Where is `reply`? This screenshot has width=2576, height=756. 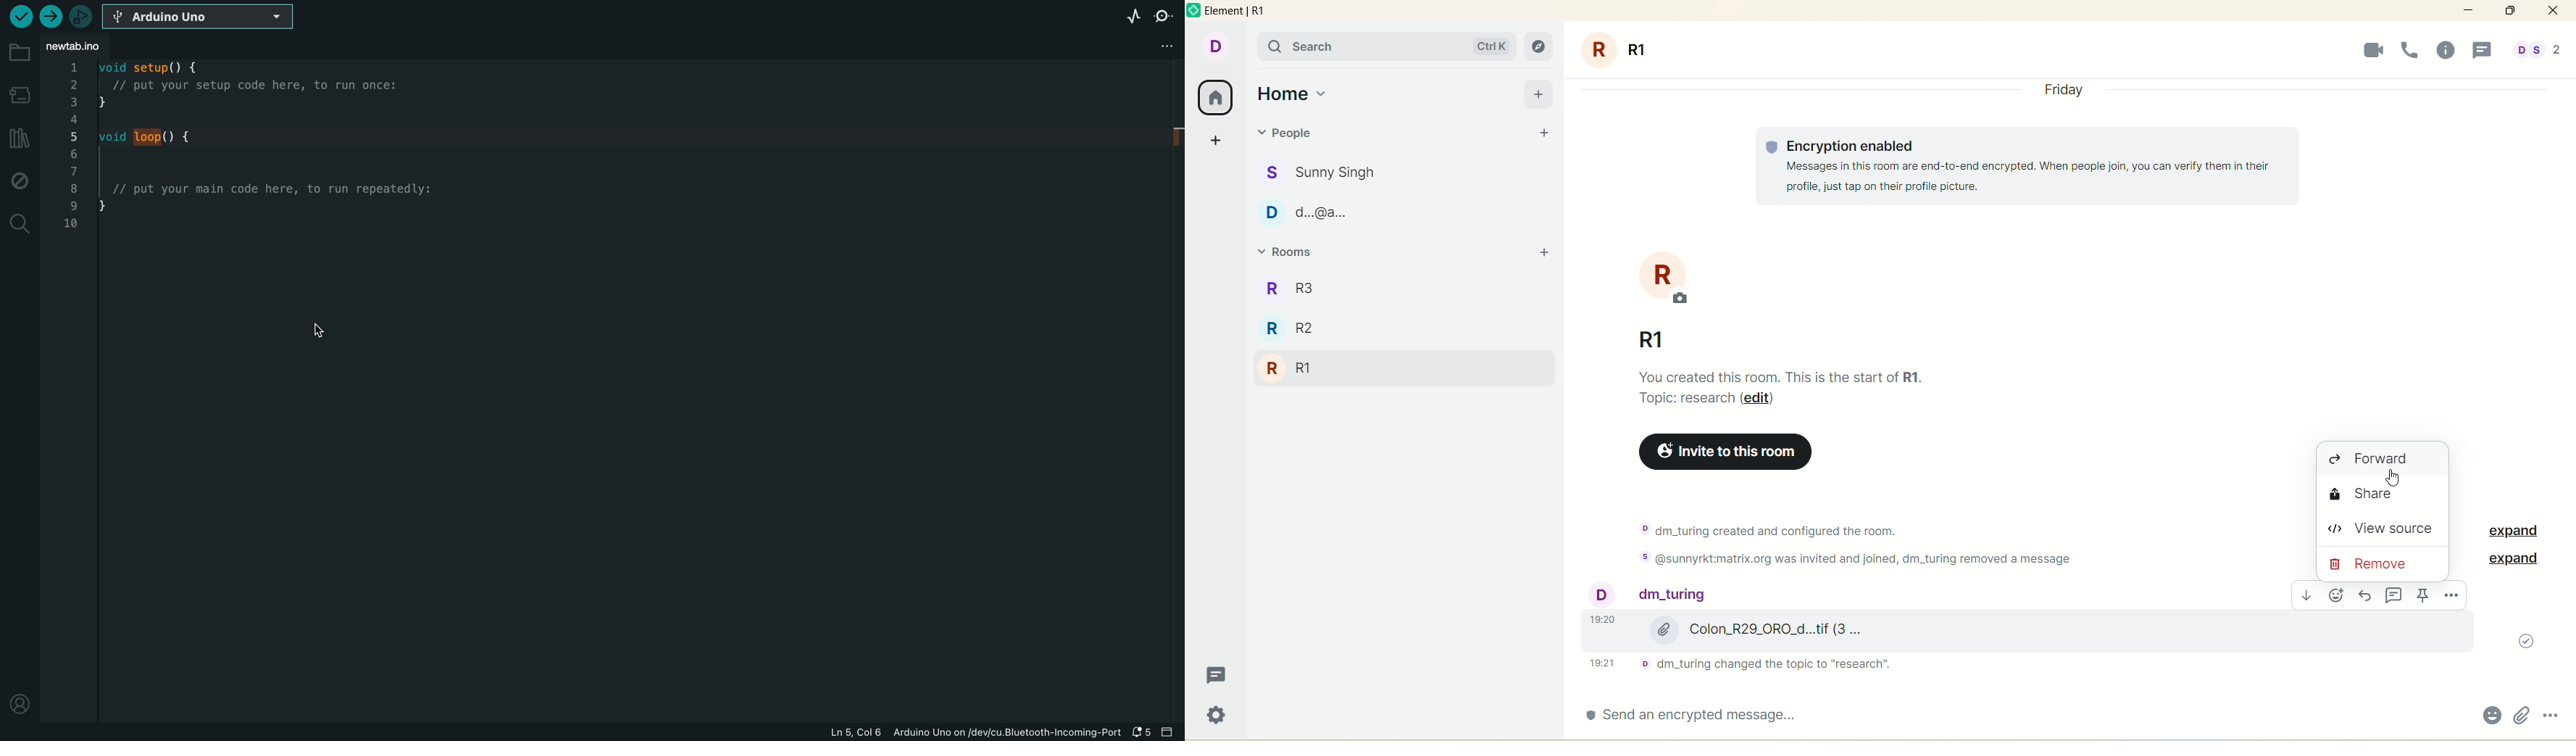 reply is located at coordinates (2366, 595).